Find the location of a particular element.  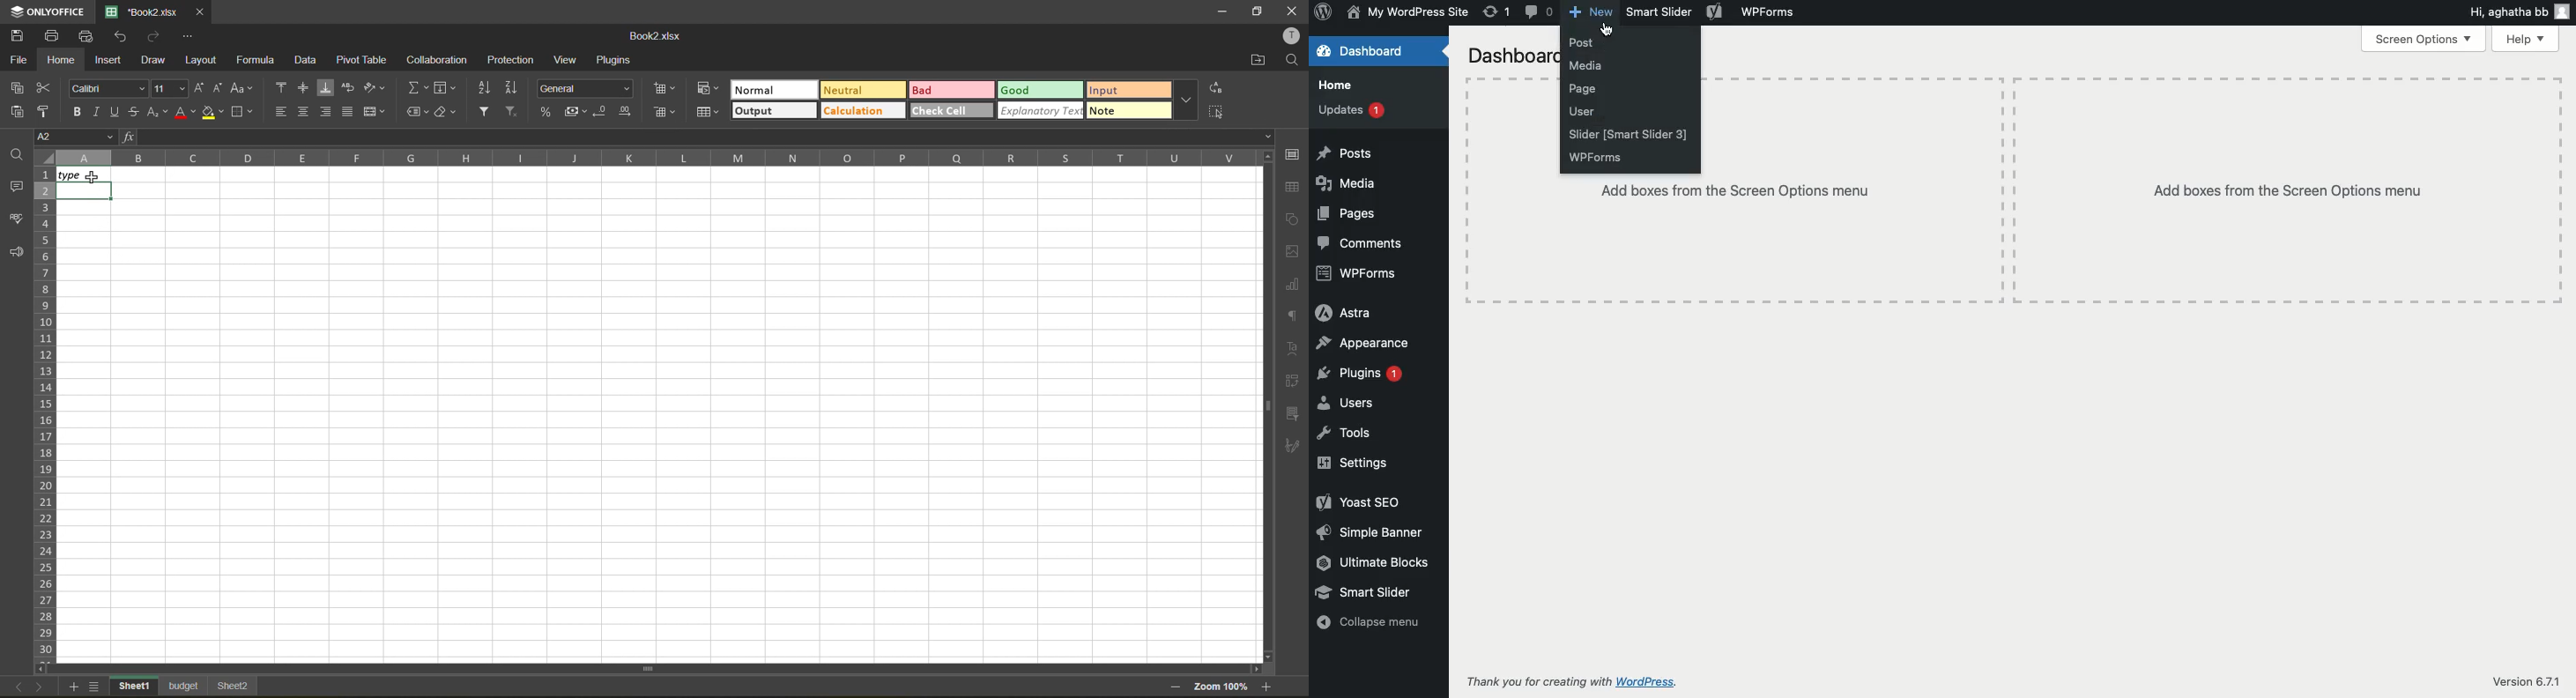

pivot table is located at coordinates (363, 61).